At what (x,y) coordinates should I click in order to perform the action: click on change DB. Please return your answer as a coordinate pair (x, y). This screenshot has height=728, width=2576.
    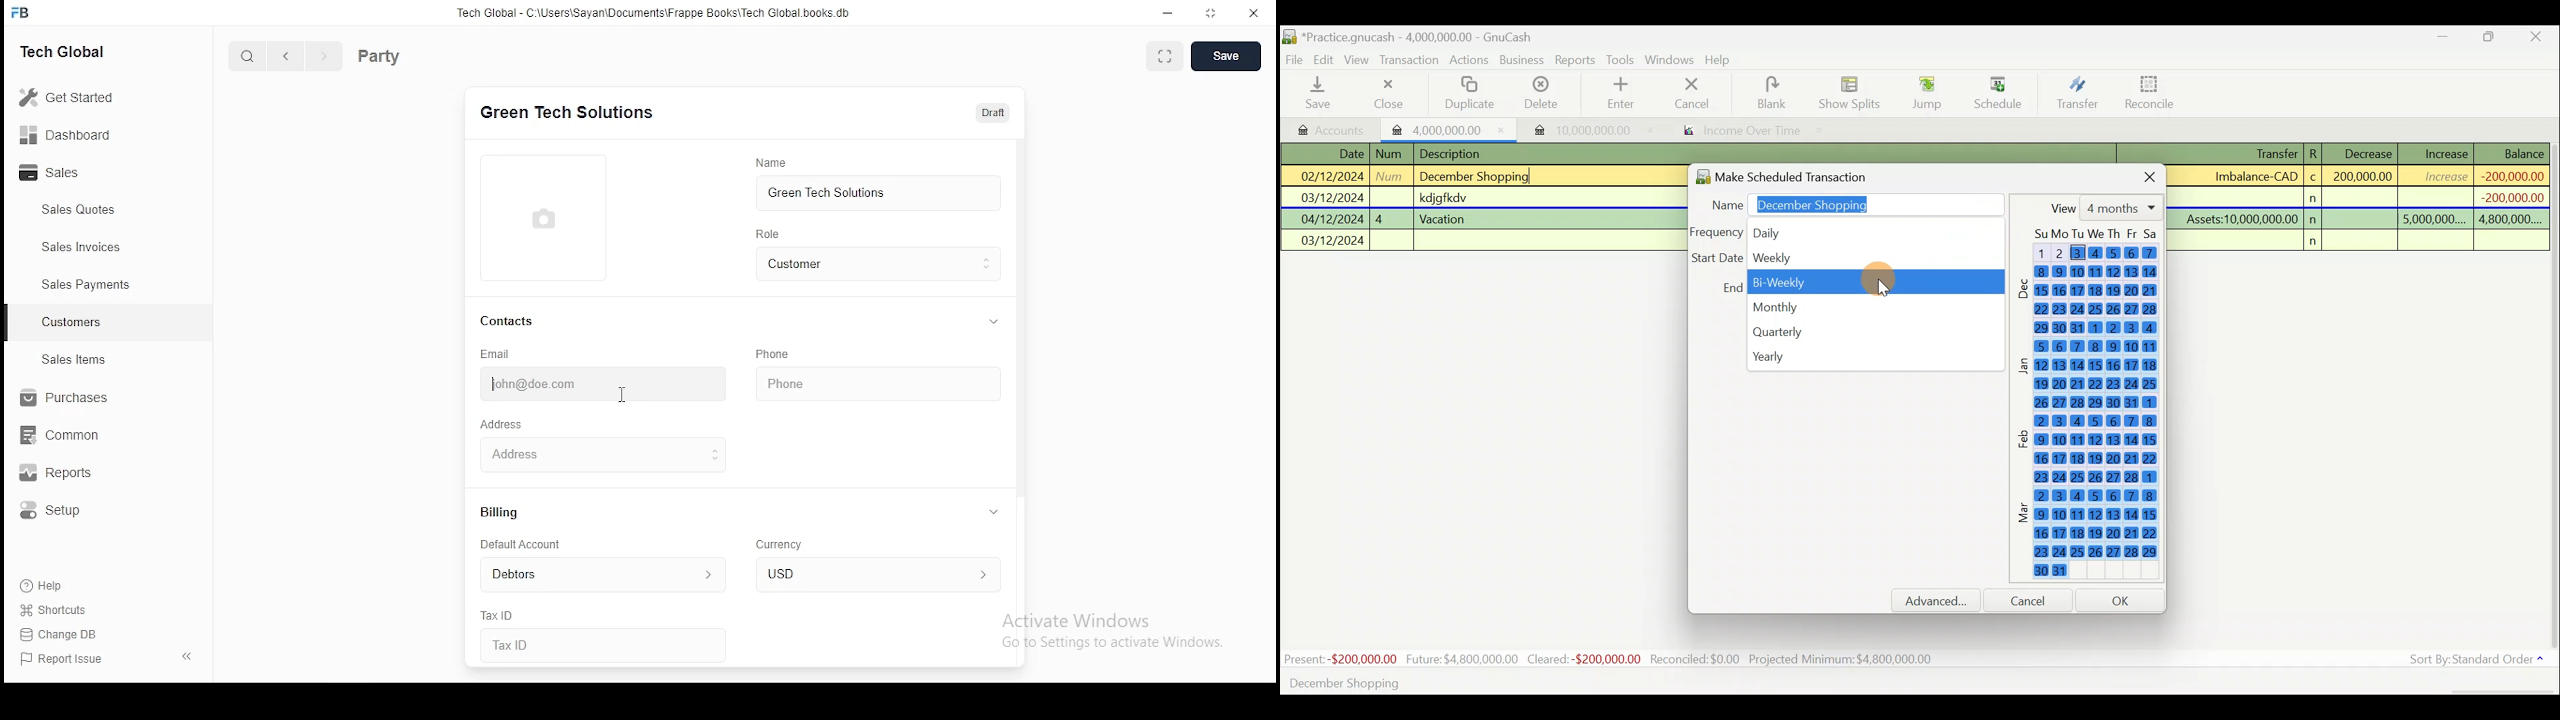
    Looking at the image, I should click on (61, 633).